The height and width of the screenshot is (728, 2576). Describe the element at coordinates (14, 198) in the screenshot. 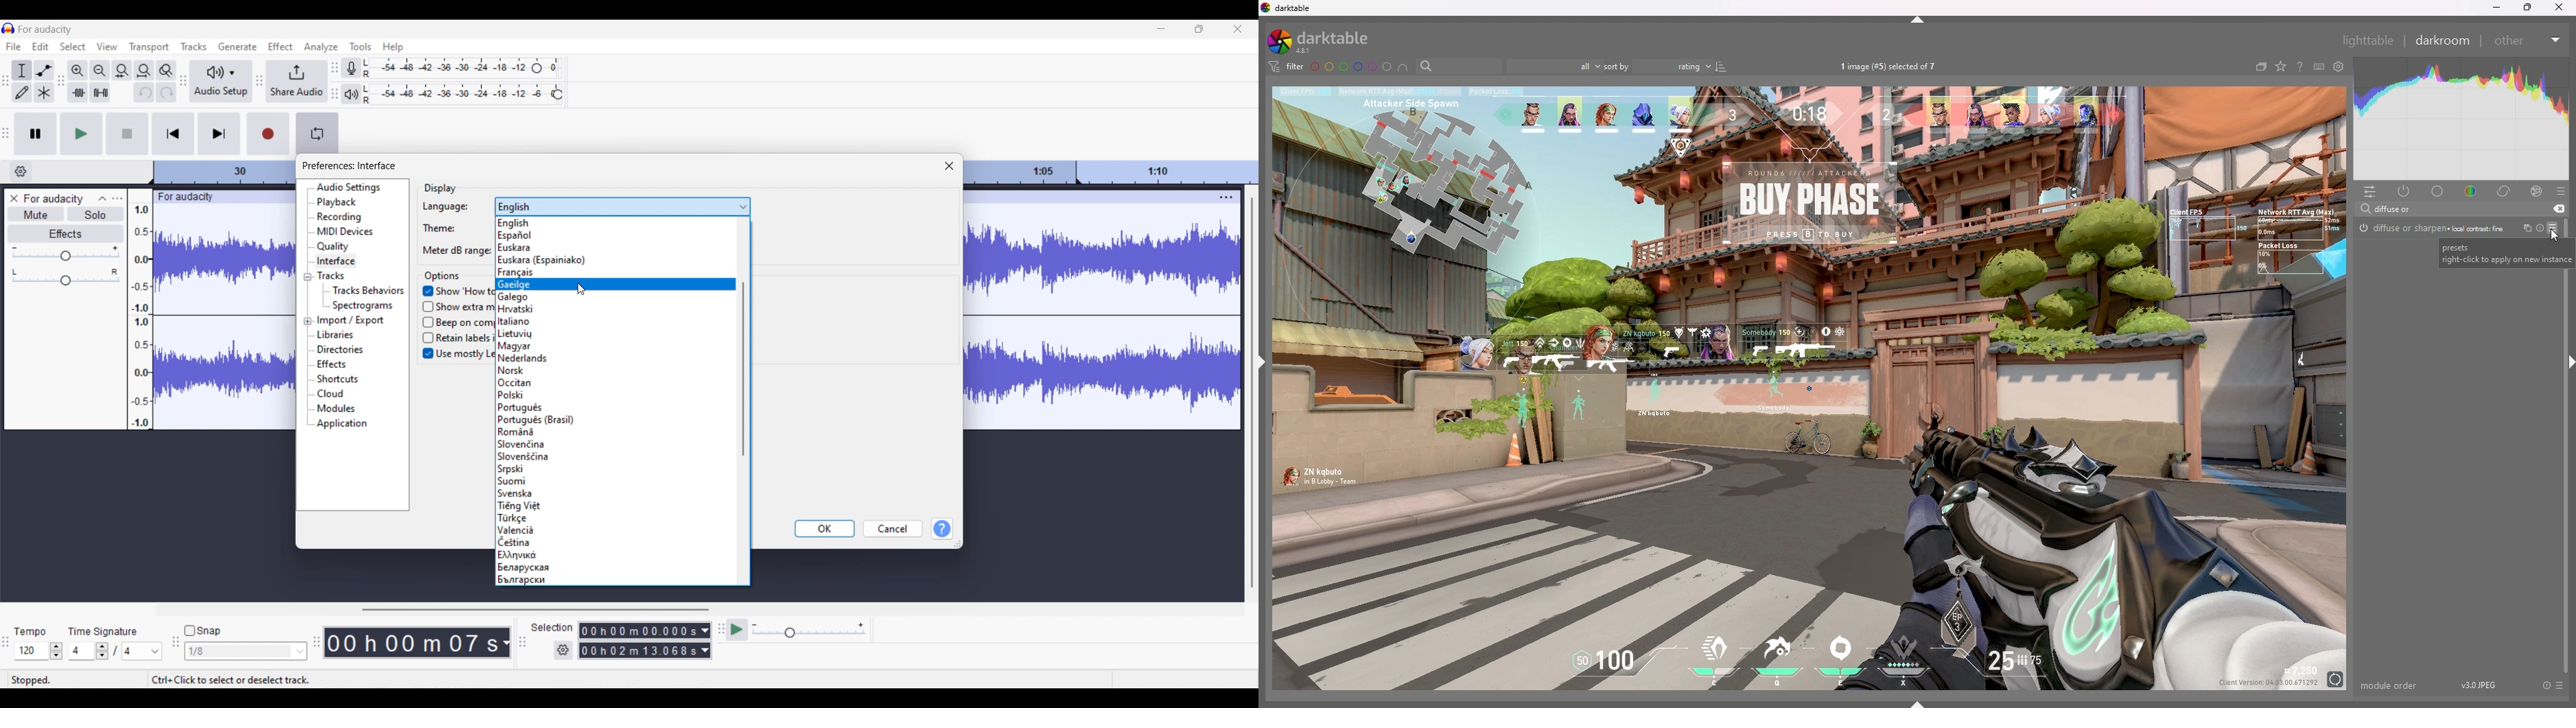

I see `Close track` at that location.